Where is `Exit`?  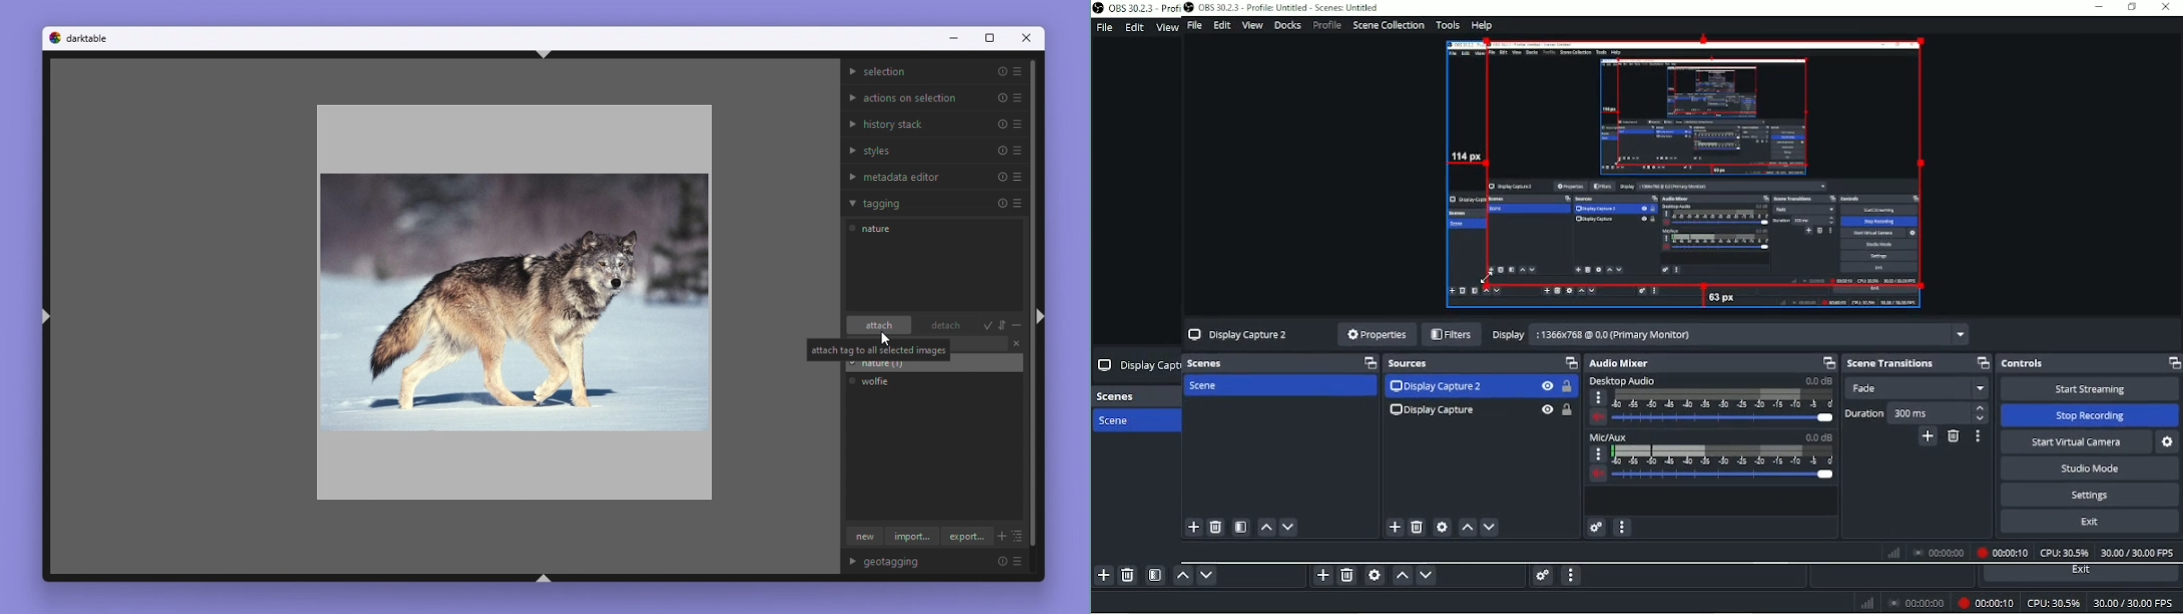
Exit is located at coordinates (2081, 572).